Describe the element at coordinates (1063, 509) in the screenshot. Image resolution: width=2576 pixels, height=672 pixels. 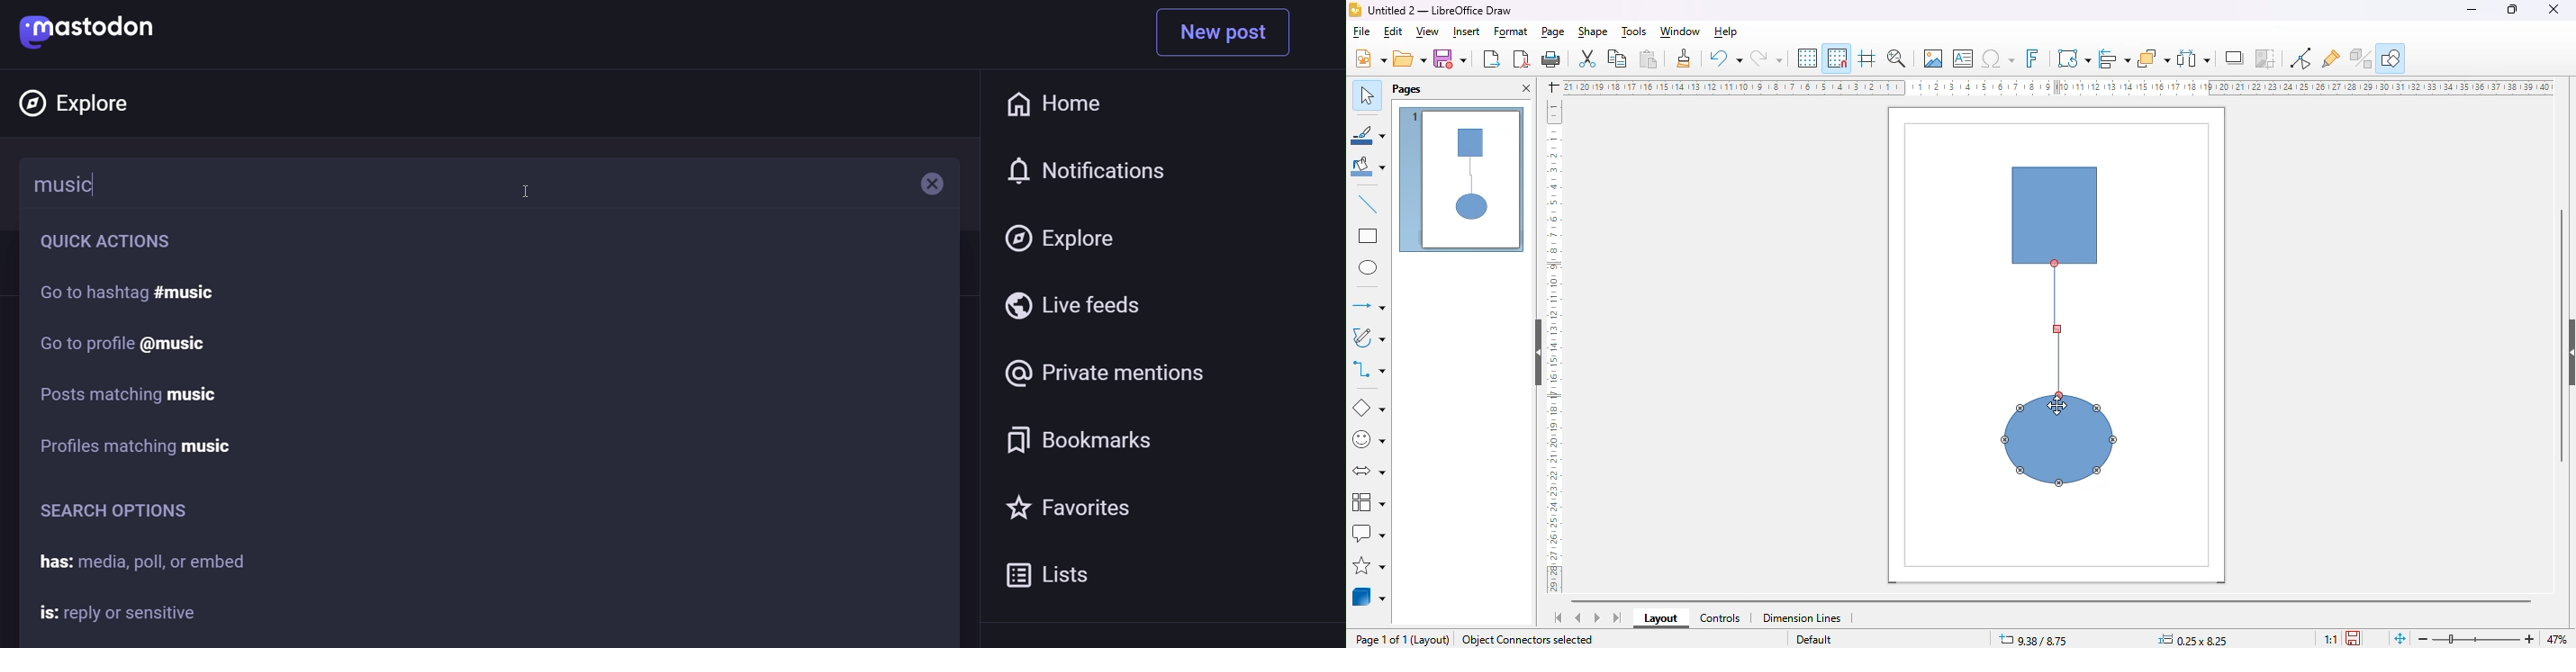
I see `favorite` at that location.